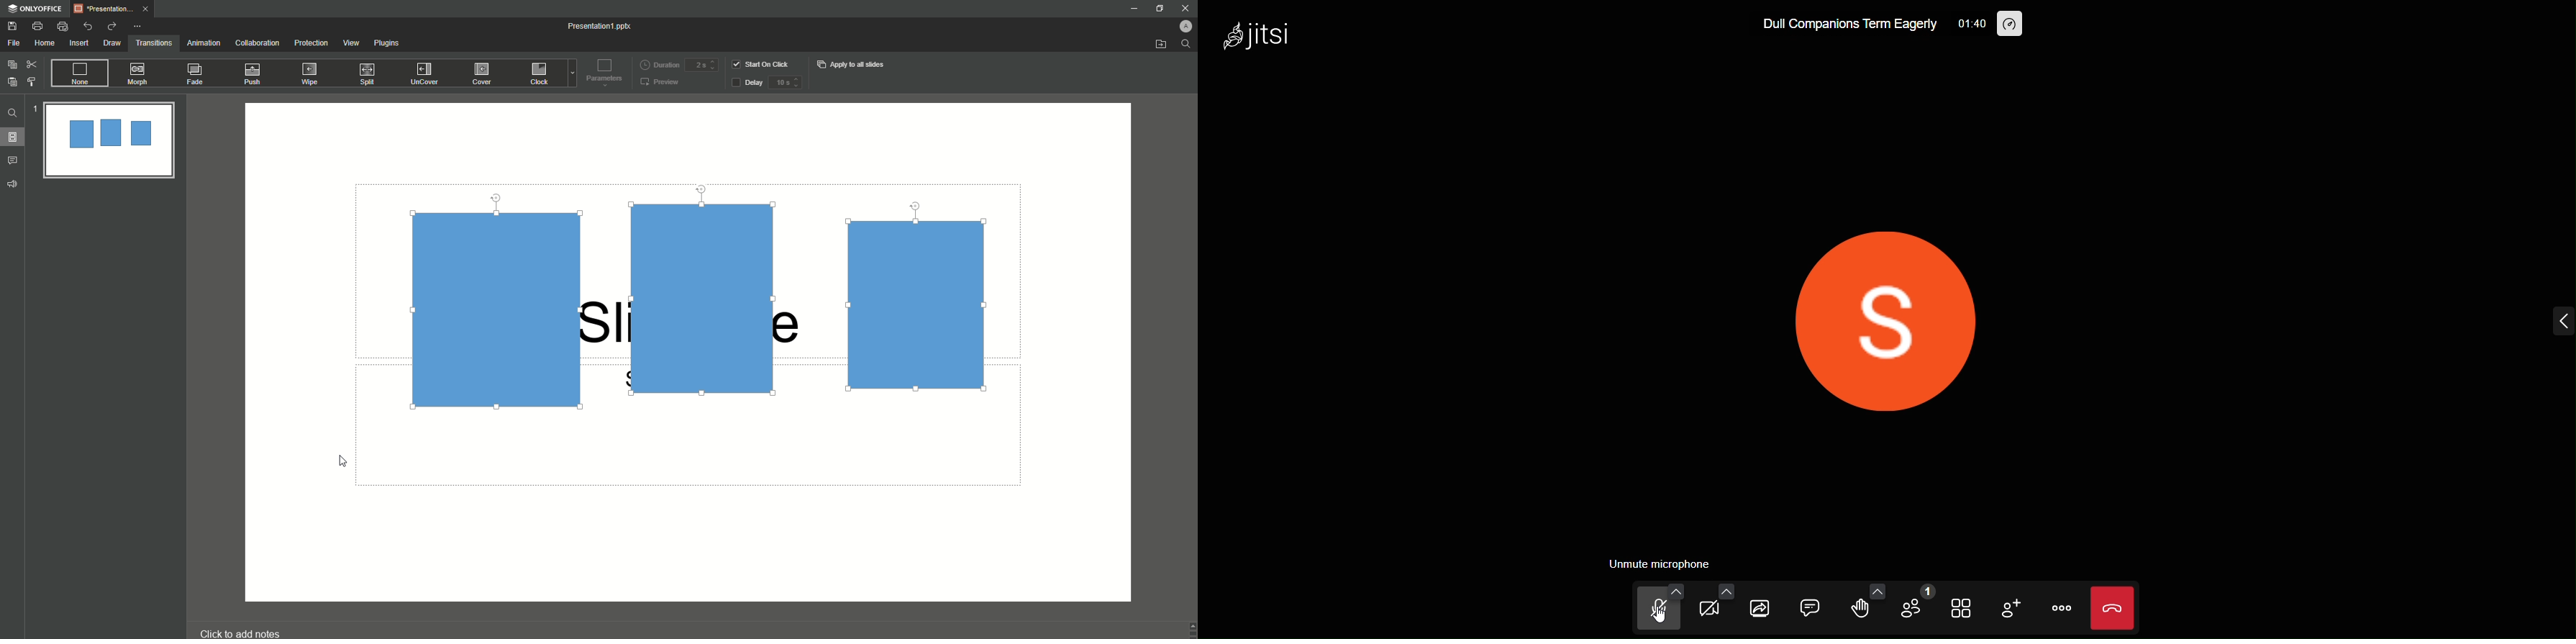  I want to click on Morph, so click(139, 74).